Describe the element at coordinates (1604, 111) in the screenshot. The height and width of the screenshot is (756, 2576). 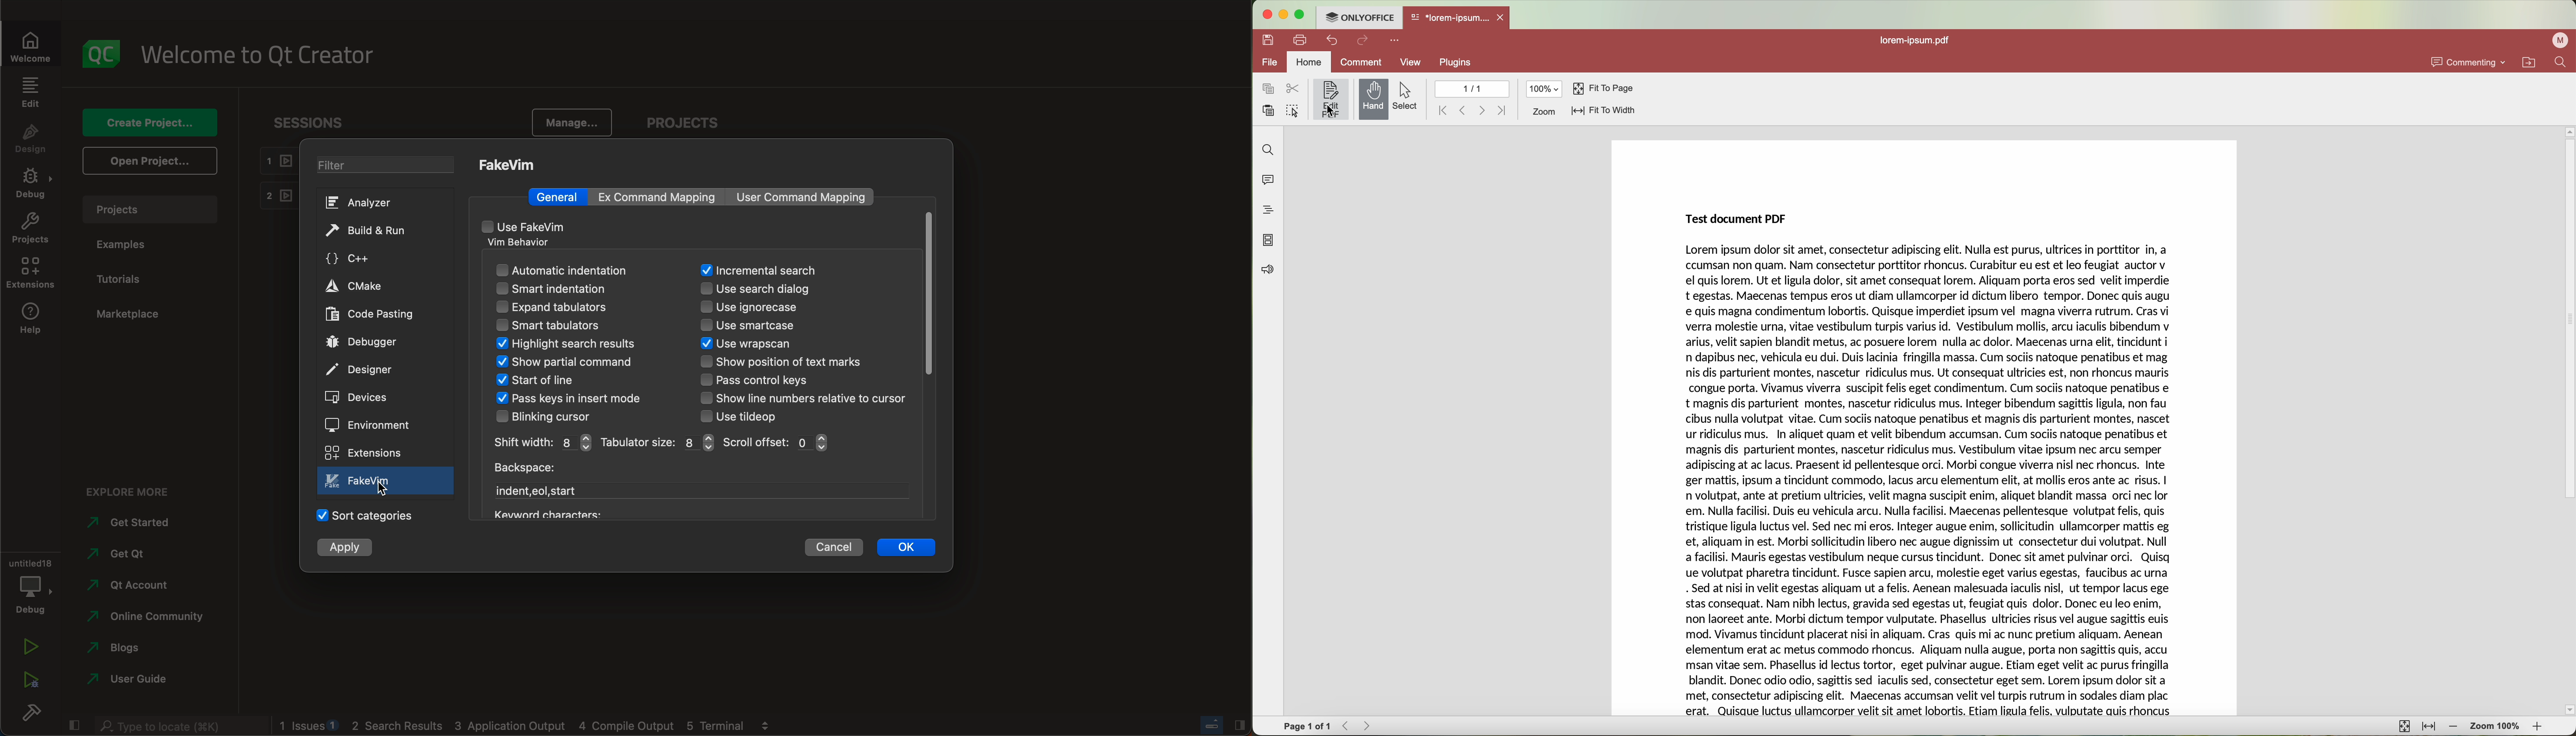
I see `fit to width` at that location.